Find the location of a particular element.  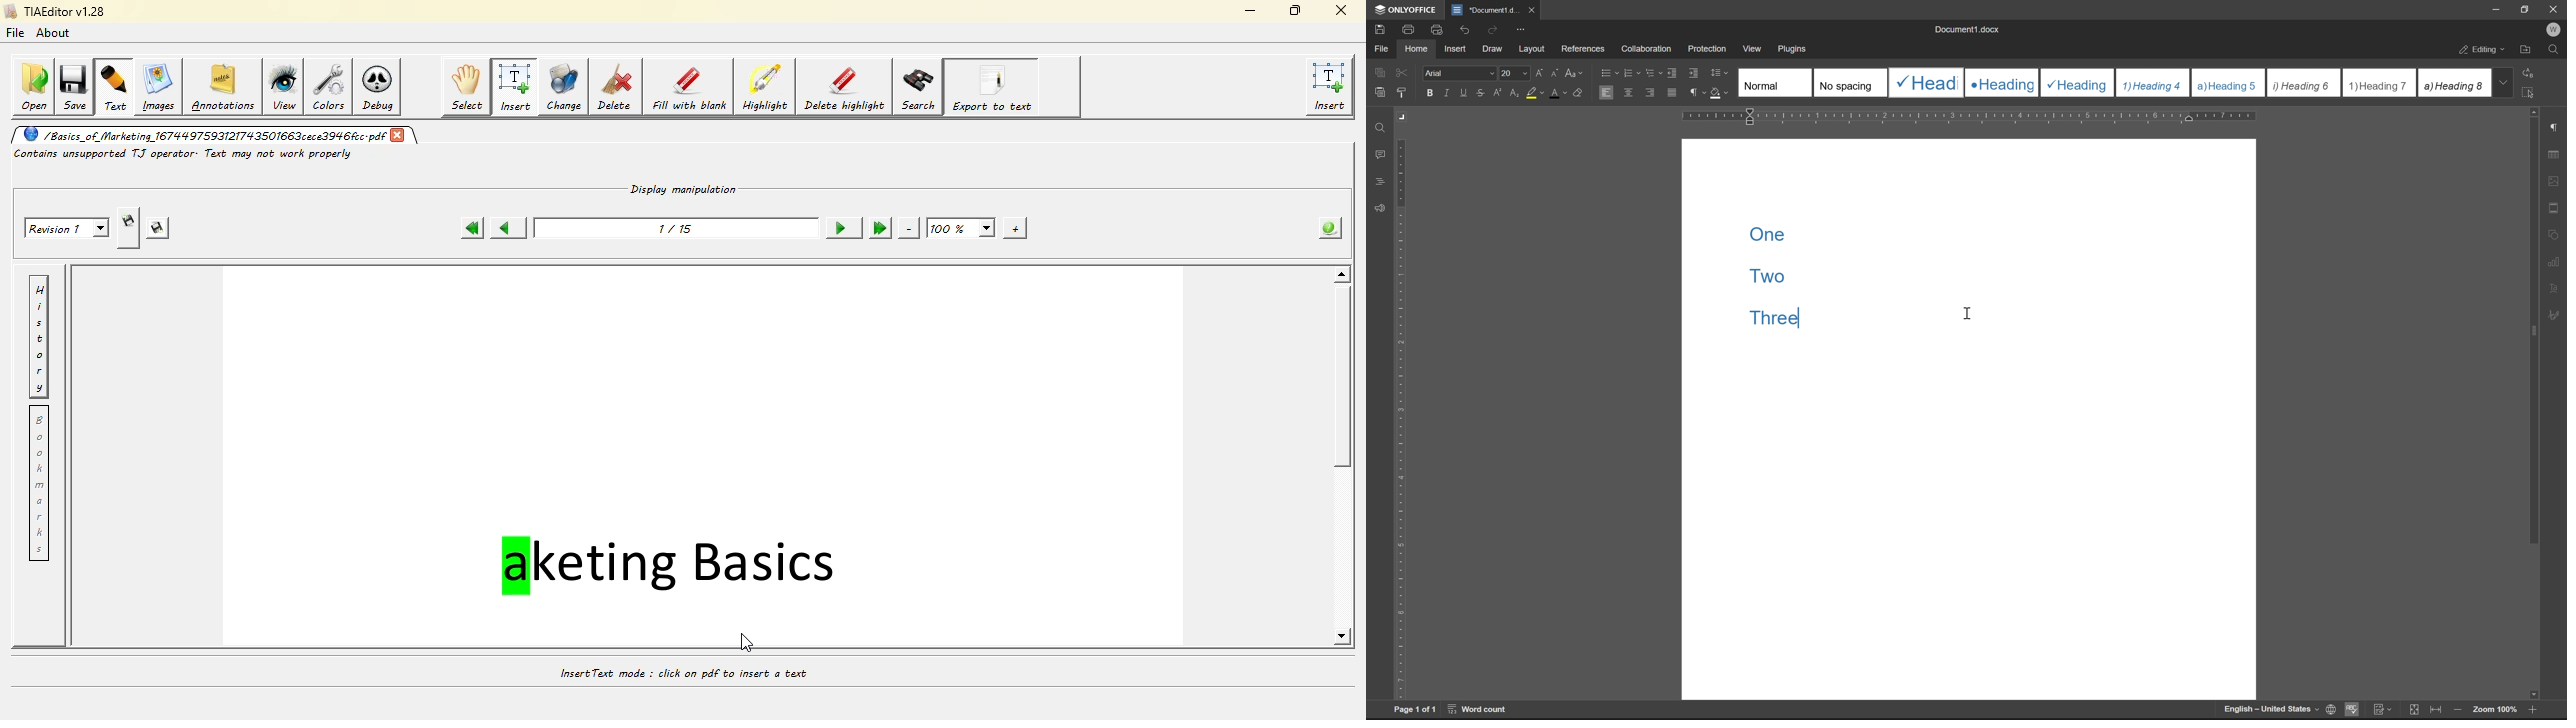

background color is located at coordinates (1535, 93).